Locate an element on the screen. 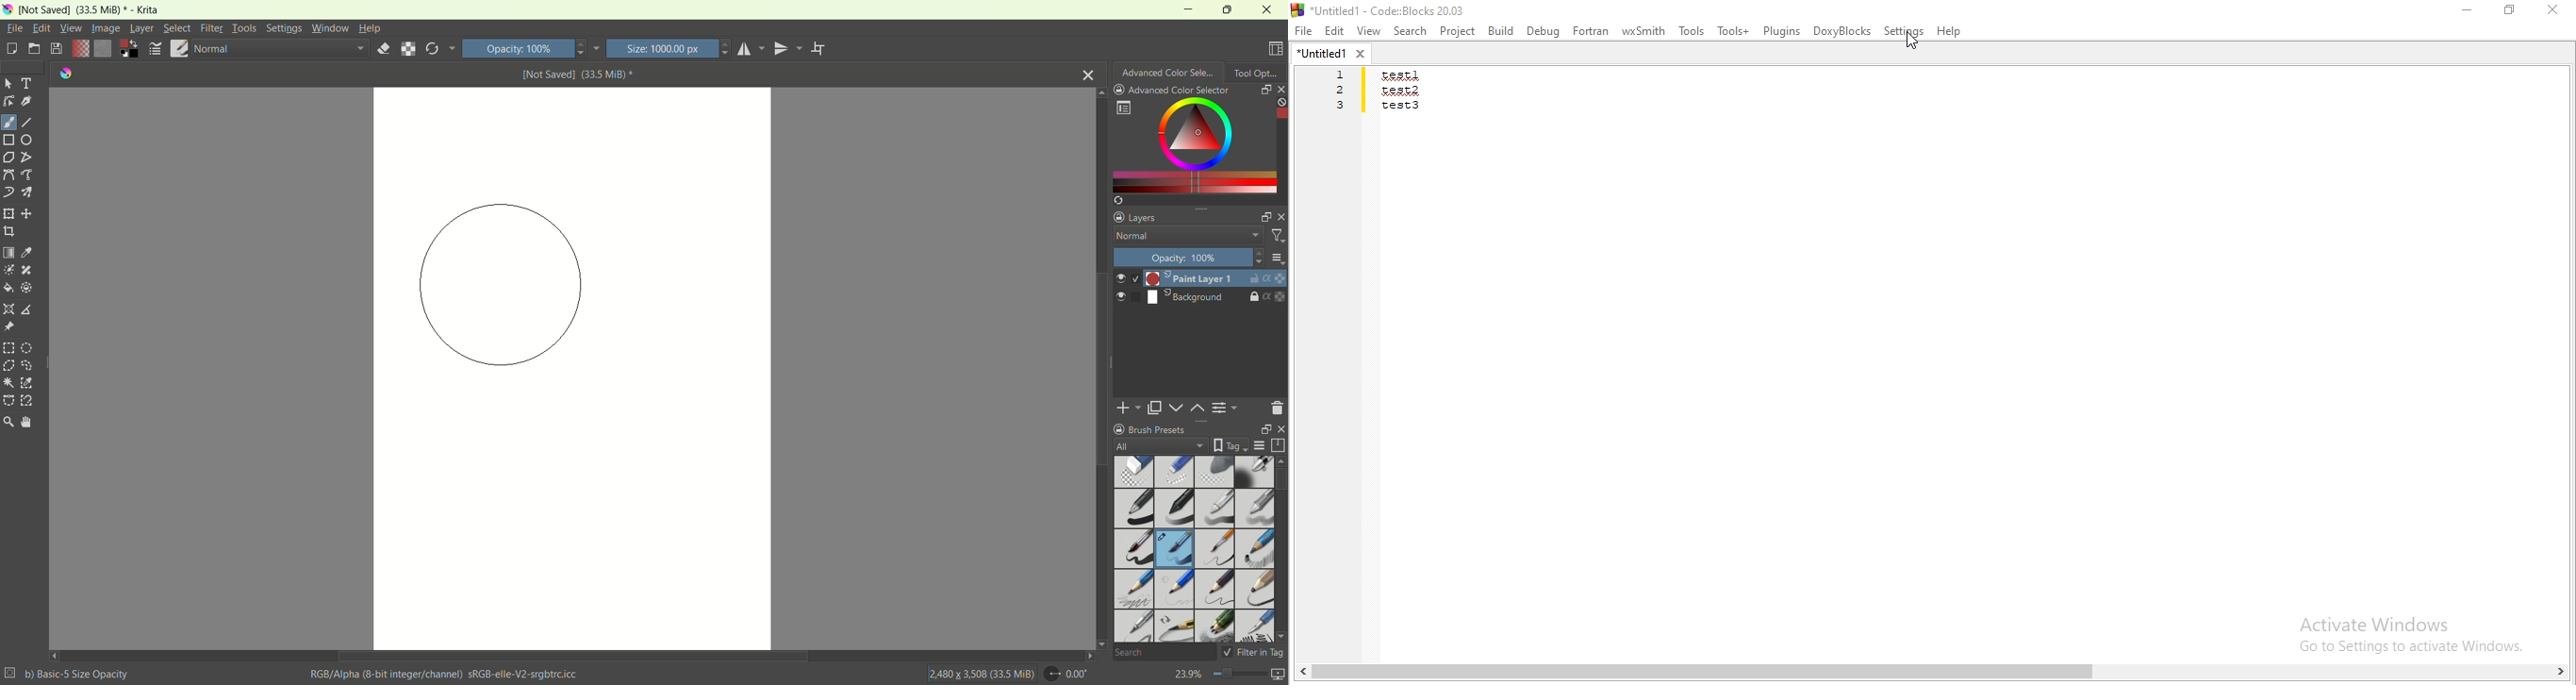  layer is located at coordinates (142, 30).